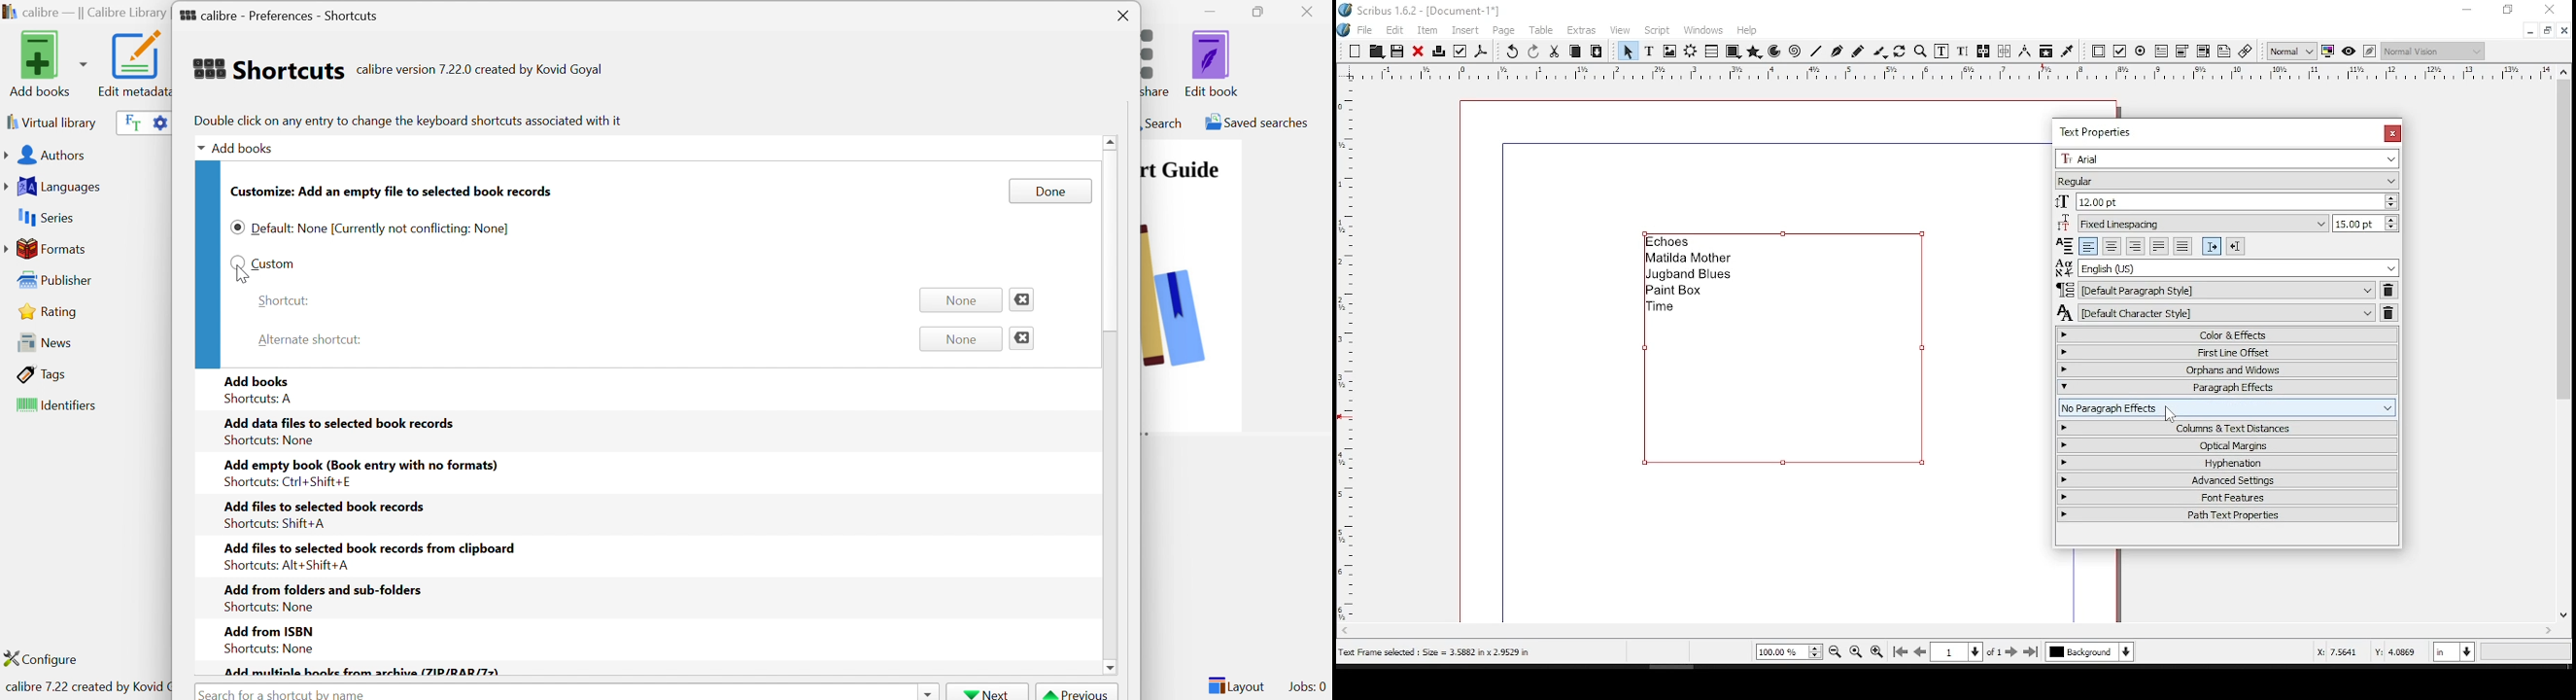 This screenshot has width=2576, height=700. What do you see at coordinates (1794, 52) in the screenshot?
I see `spiral` at bounding box center [1794, 52].